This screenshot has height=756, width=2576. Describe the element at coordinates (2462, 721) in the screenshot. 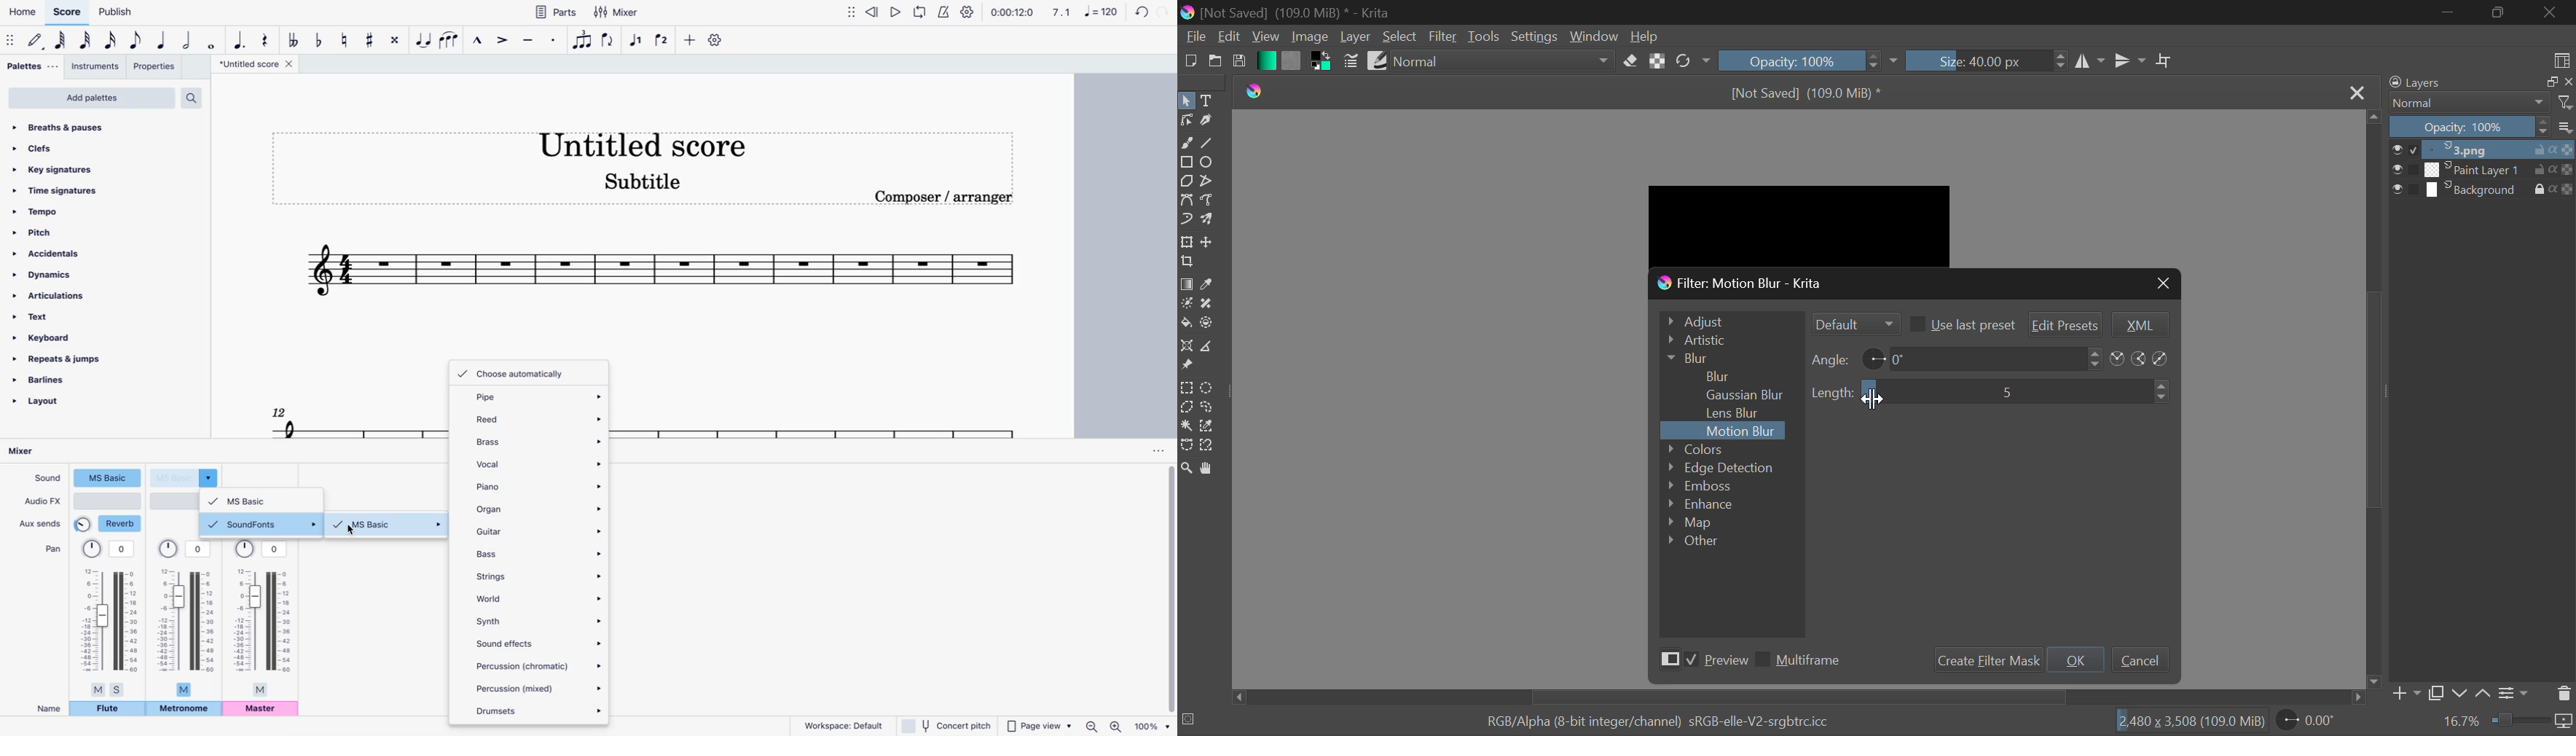

I see `16.7%` at that location.